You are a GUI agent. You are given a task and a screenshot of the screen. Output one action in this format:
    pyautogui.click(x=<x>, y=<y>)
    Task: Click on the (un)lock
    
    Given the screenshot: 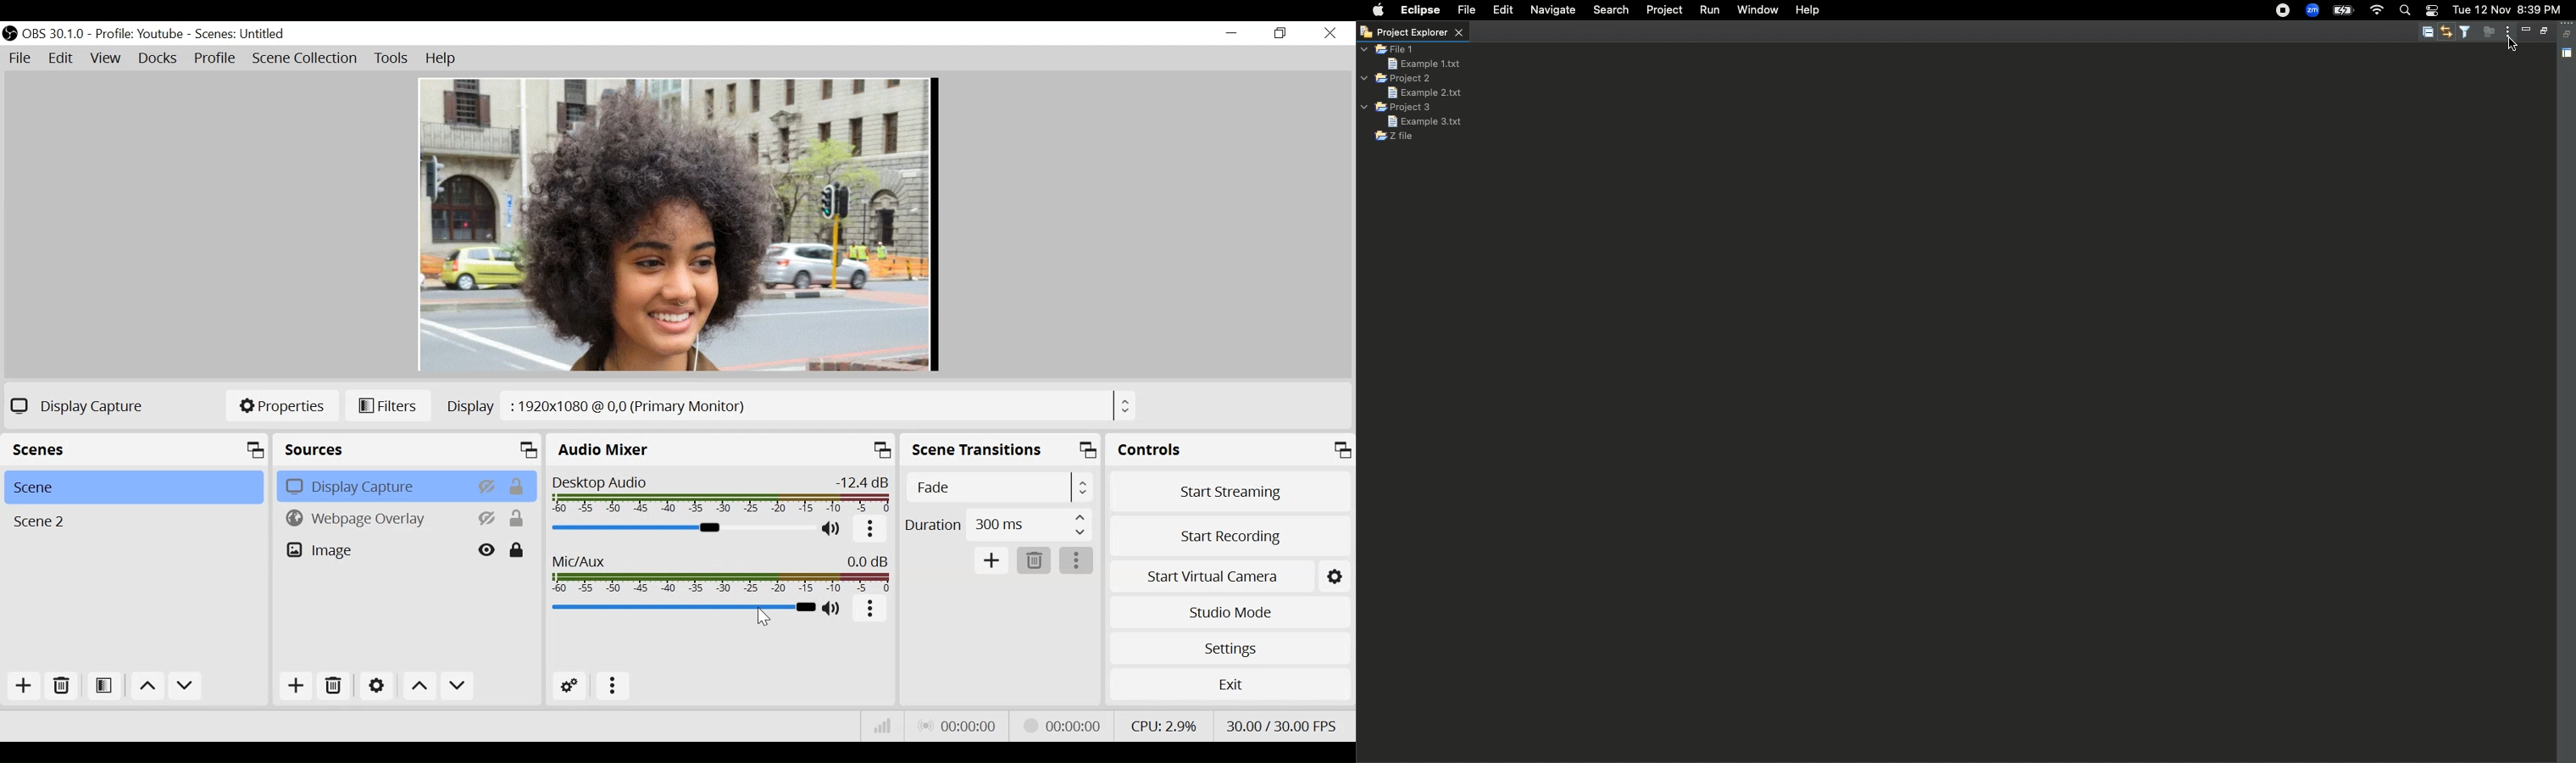 What is the action you would take?
    pyautogui.click(x=517, y=550)
    